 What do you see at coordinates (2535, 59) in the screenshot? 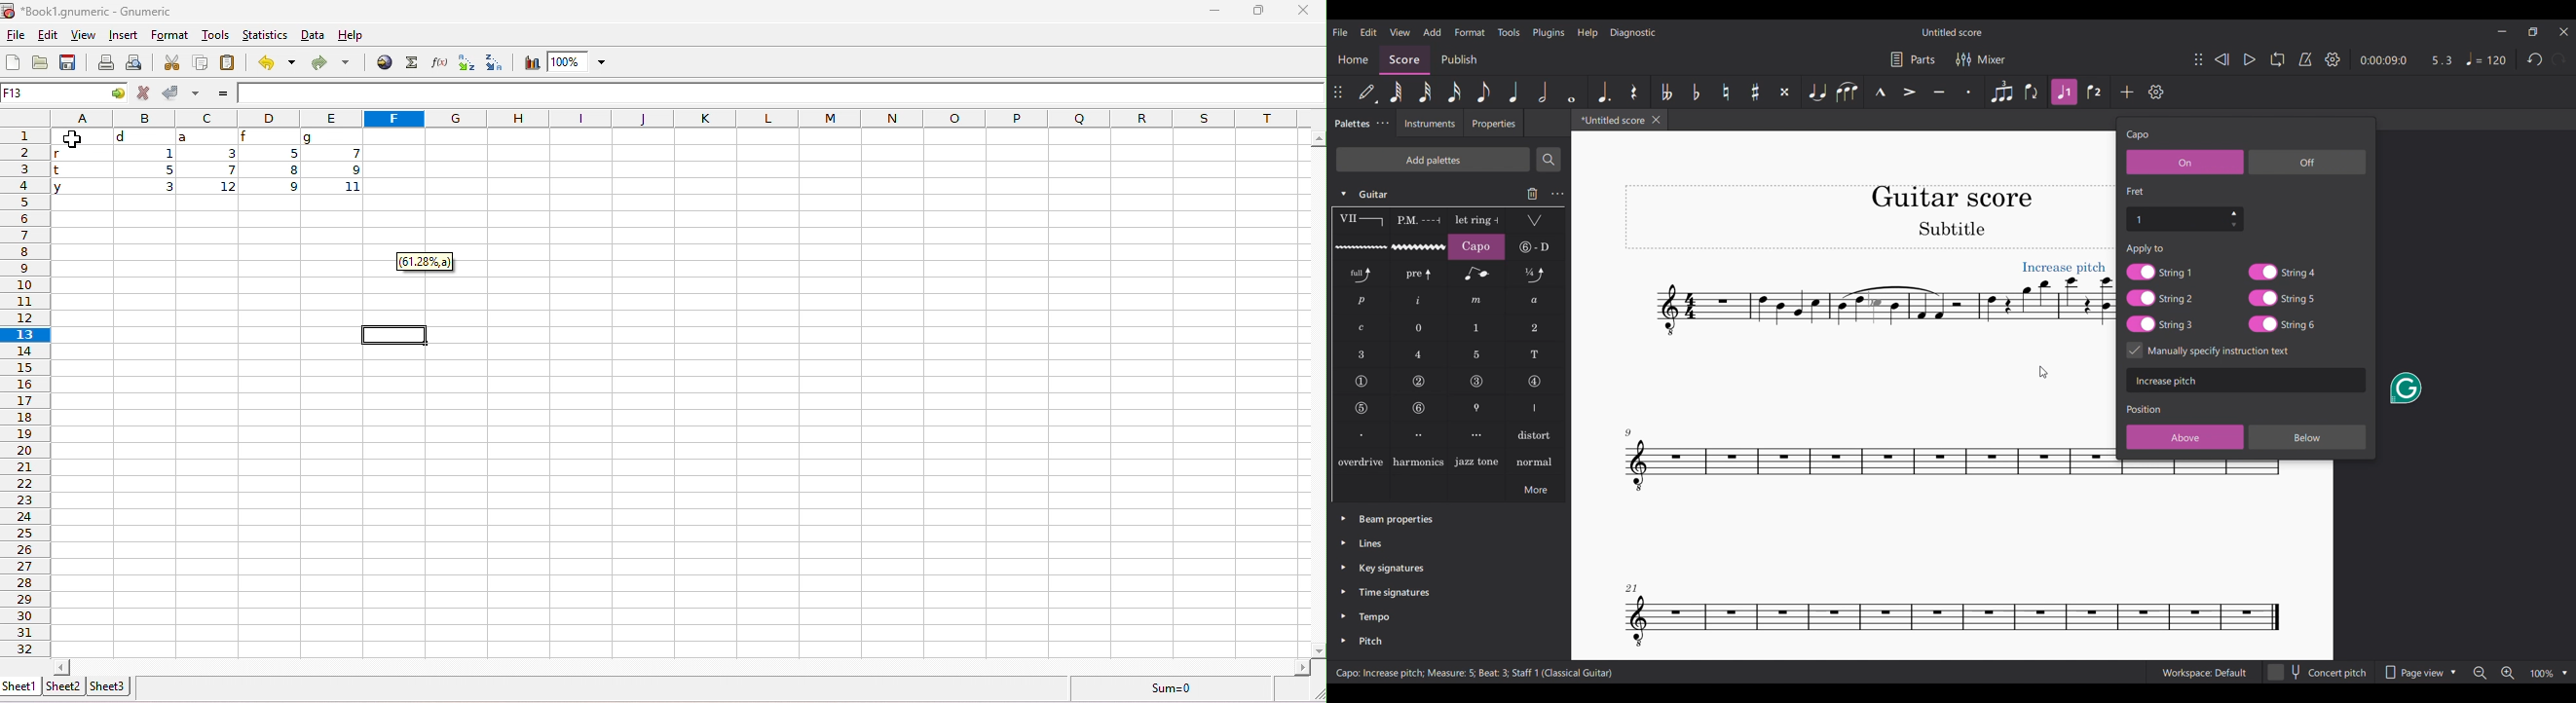
I see `Undo` at bounding box center [2535, 59].